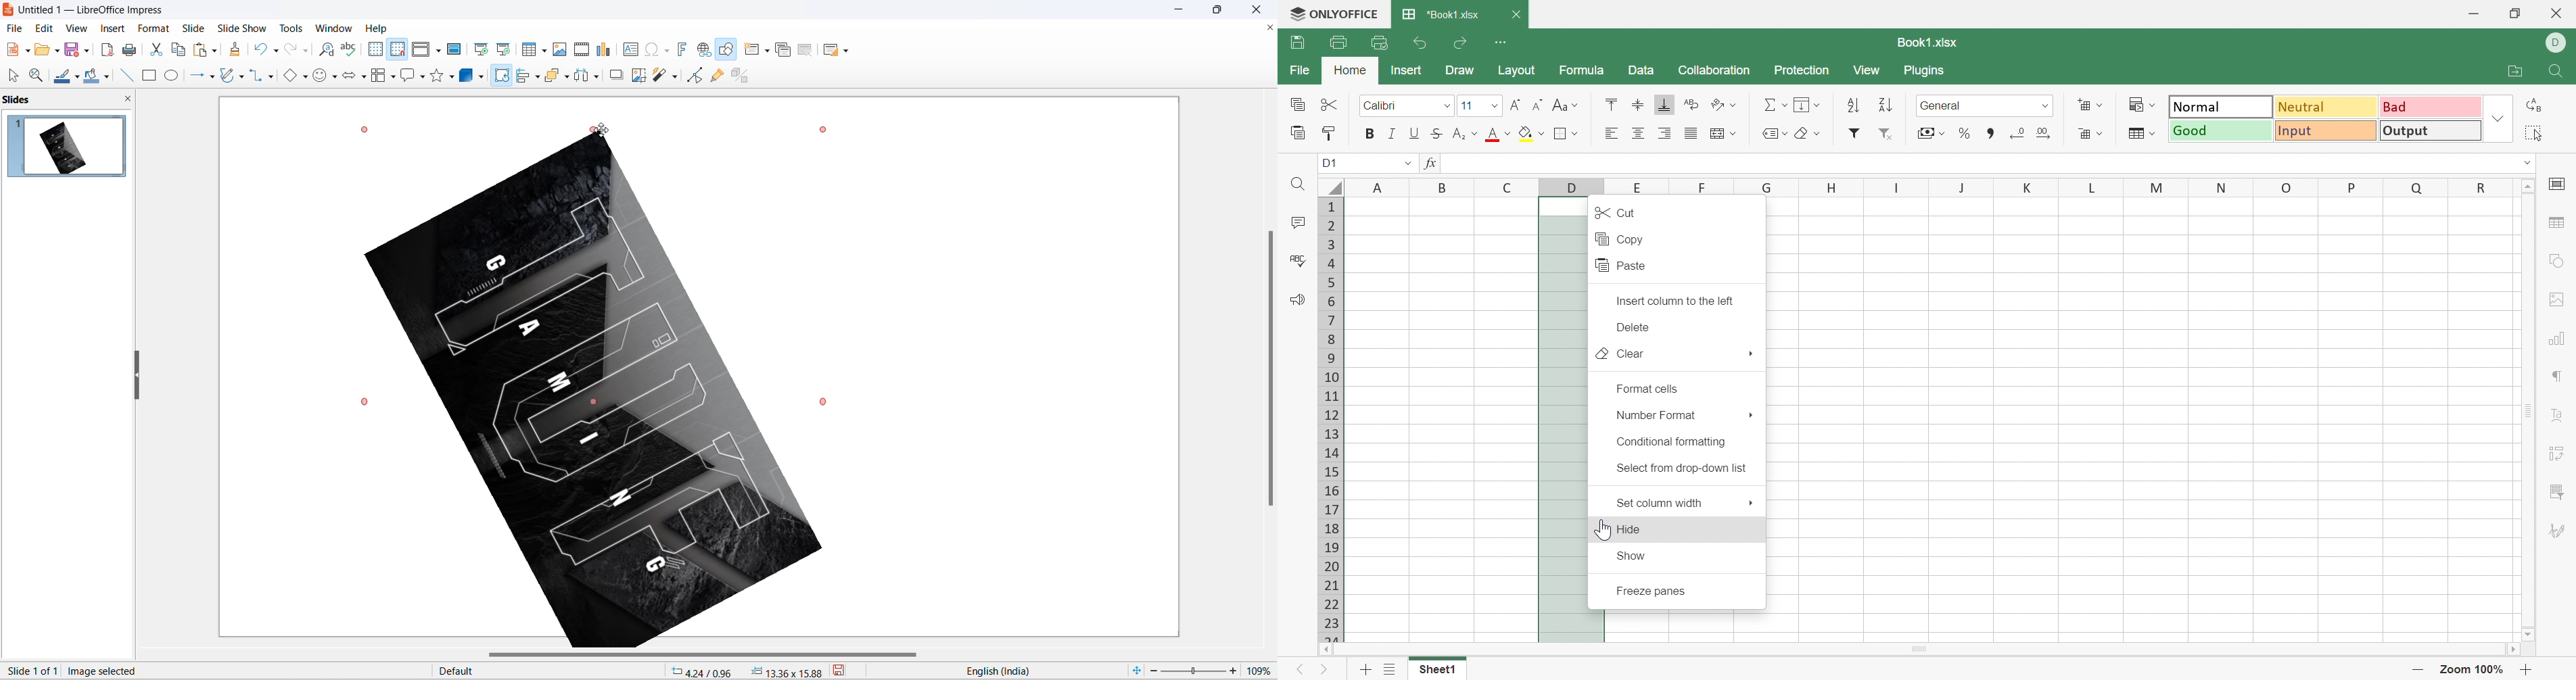 This screenshot has width=2576, height=700. Describe the element at coordinates (551, 671) in the screenshot. I see `slide master type` at that location.